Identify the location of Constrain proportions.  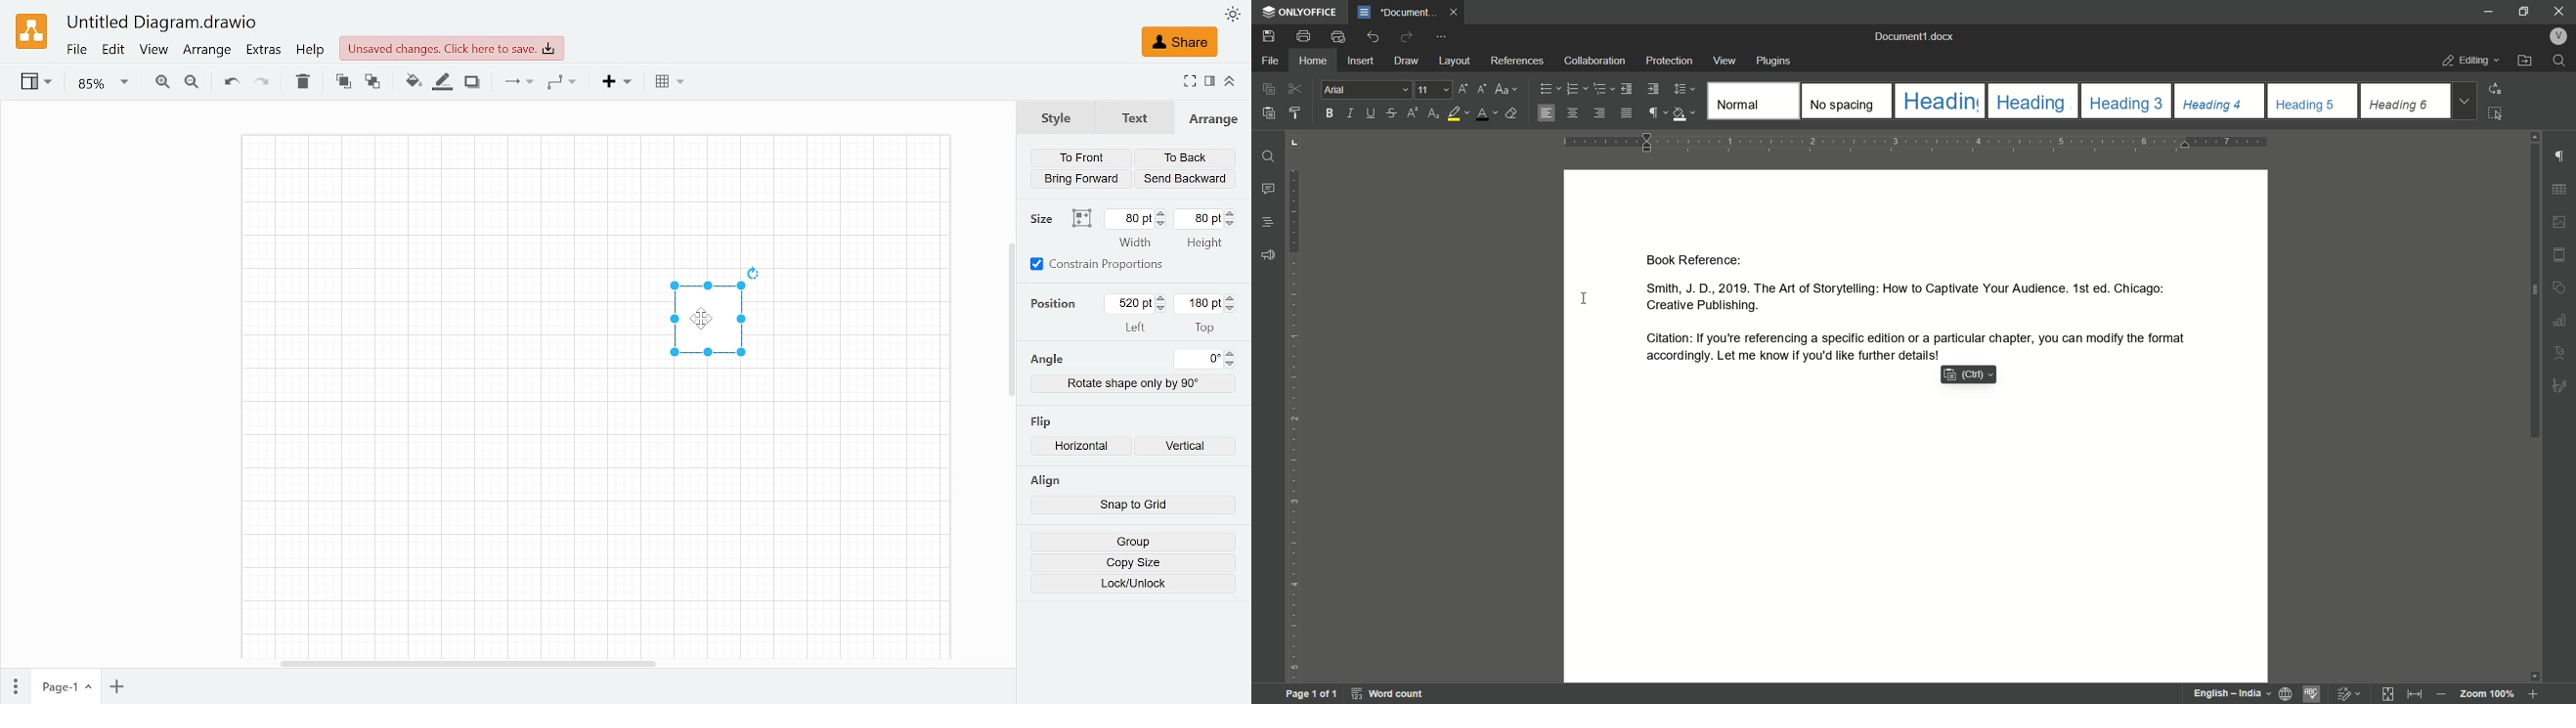
(1098, 264).